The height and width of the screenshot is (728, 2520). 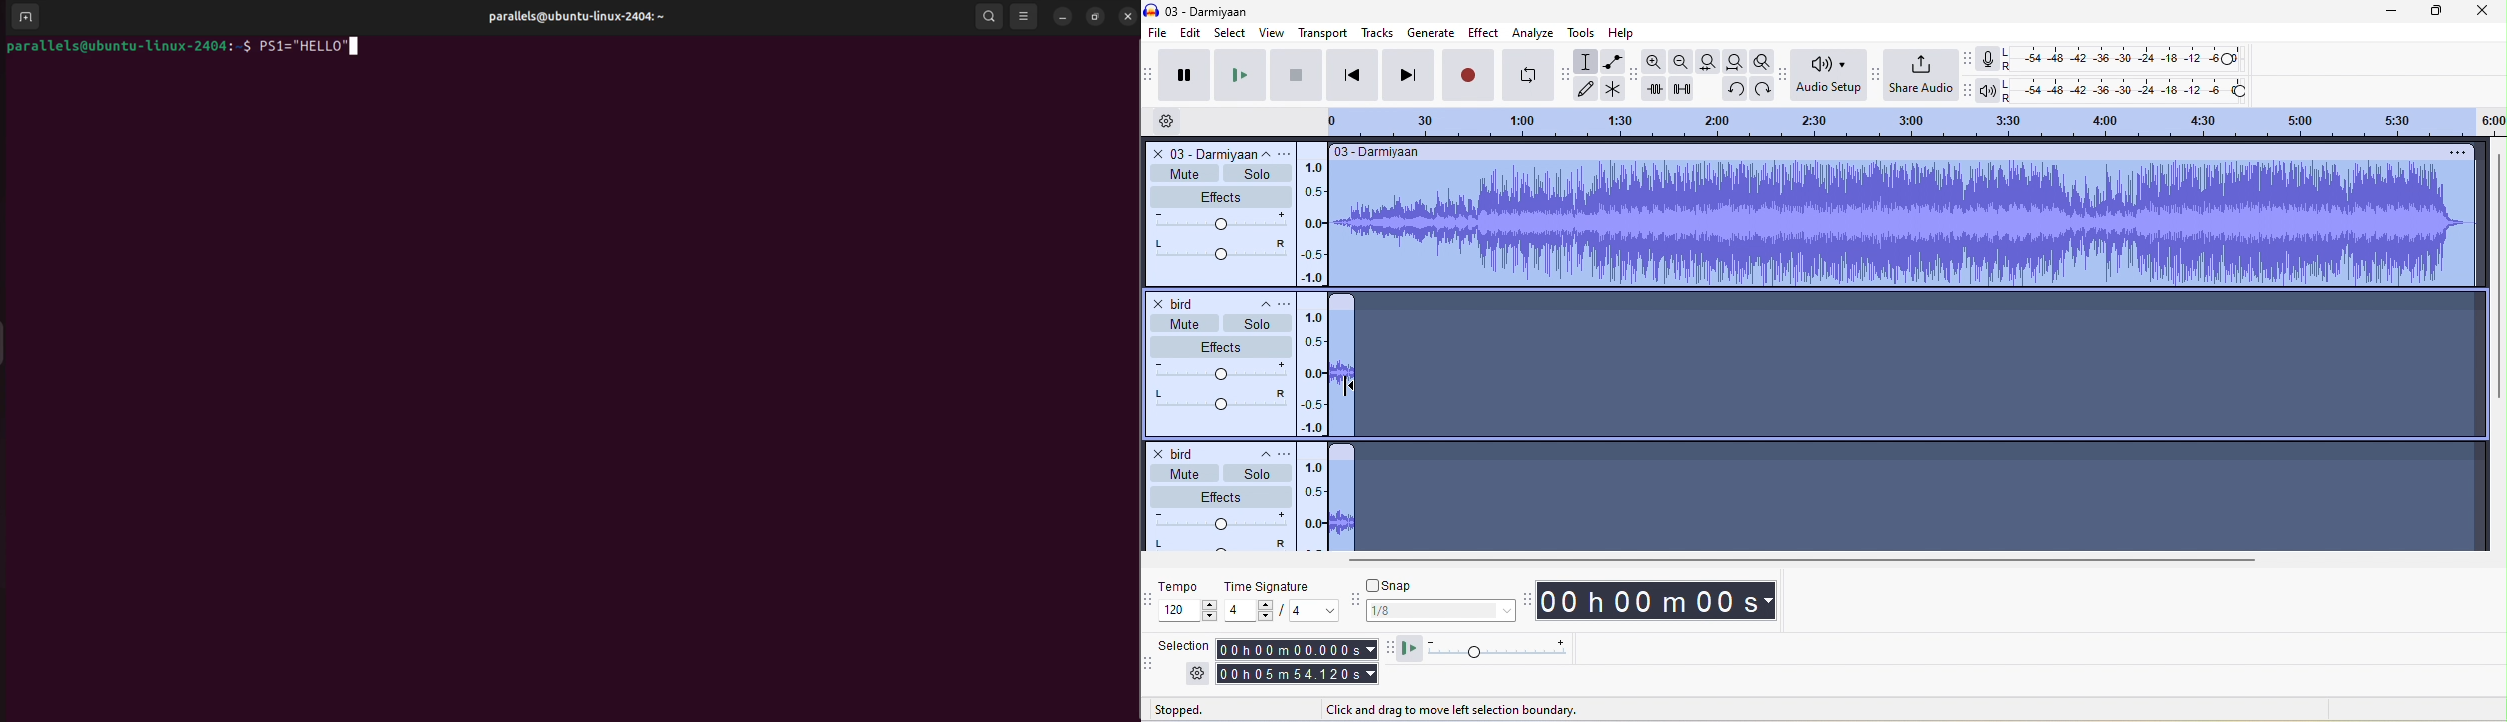 What do you see at coordinates (1219, 519) in the screenshot?
I see `volume` at bounding box center [1219, 519].